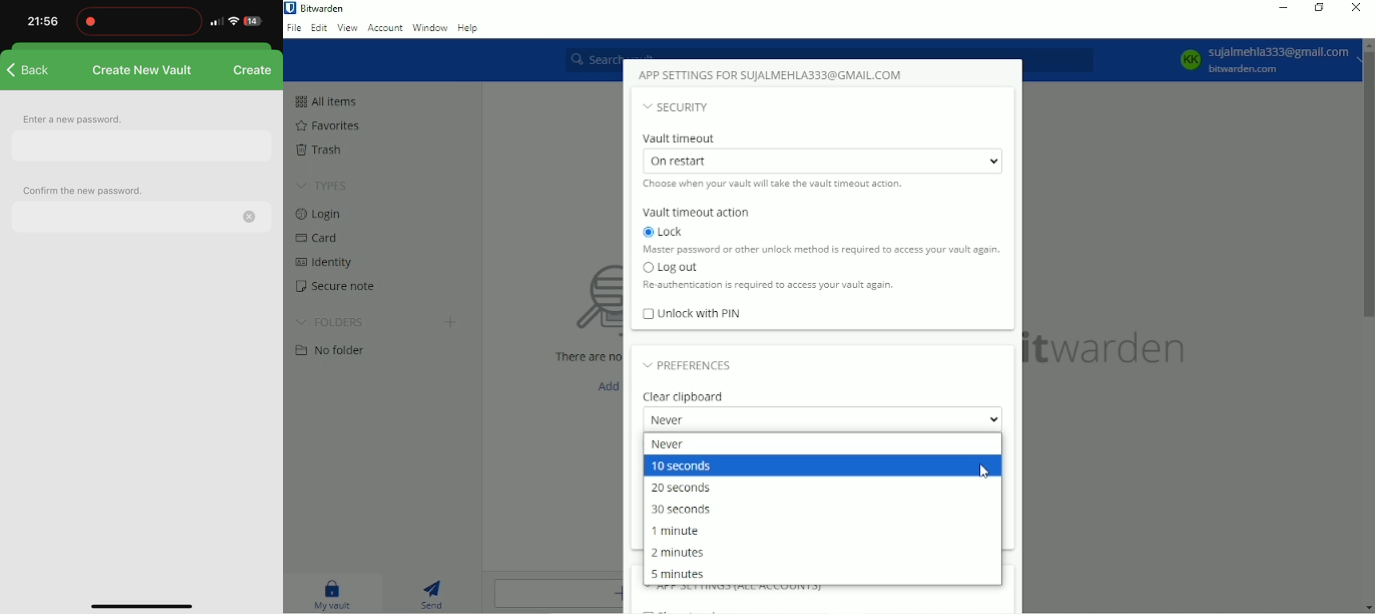 This screenshot has height=616, width=1400. What do you see at coordinates (323, 214) in the screenshot?
I see `Login` at bounding box center [323, 214].